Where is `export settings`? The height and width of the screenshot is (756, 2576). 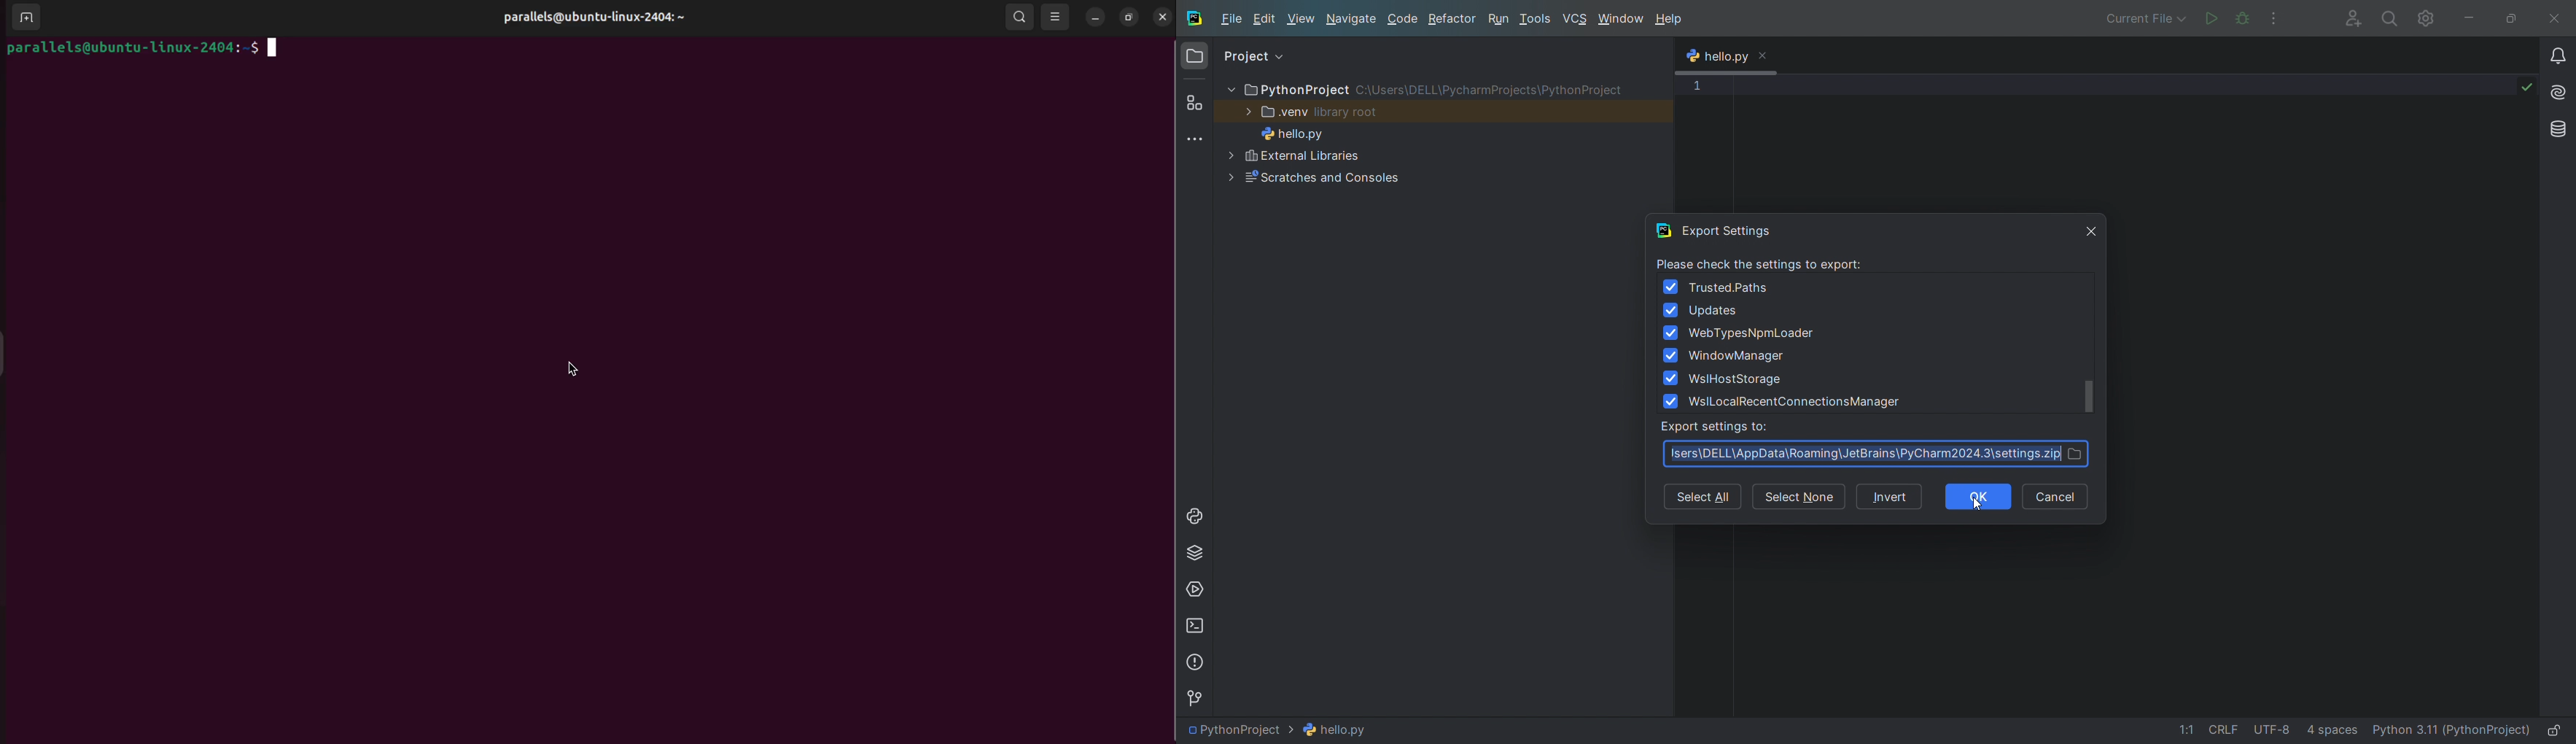 export settings is located at coordinates (1735, 230).